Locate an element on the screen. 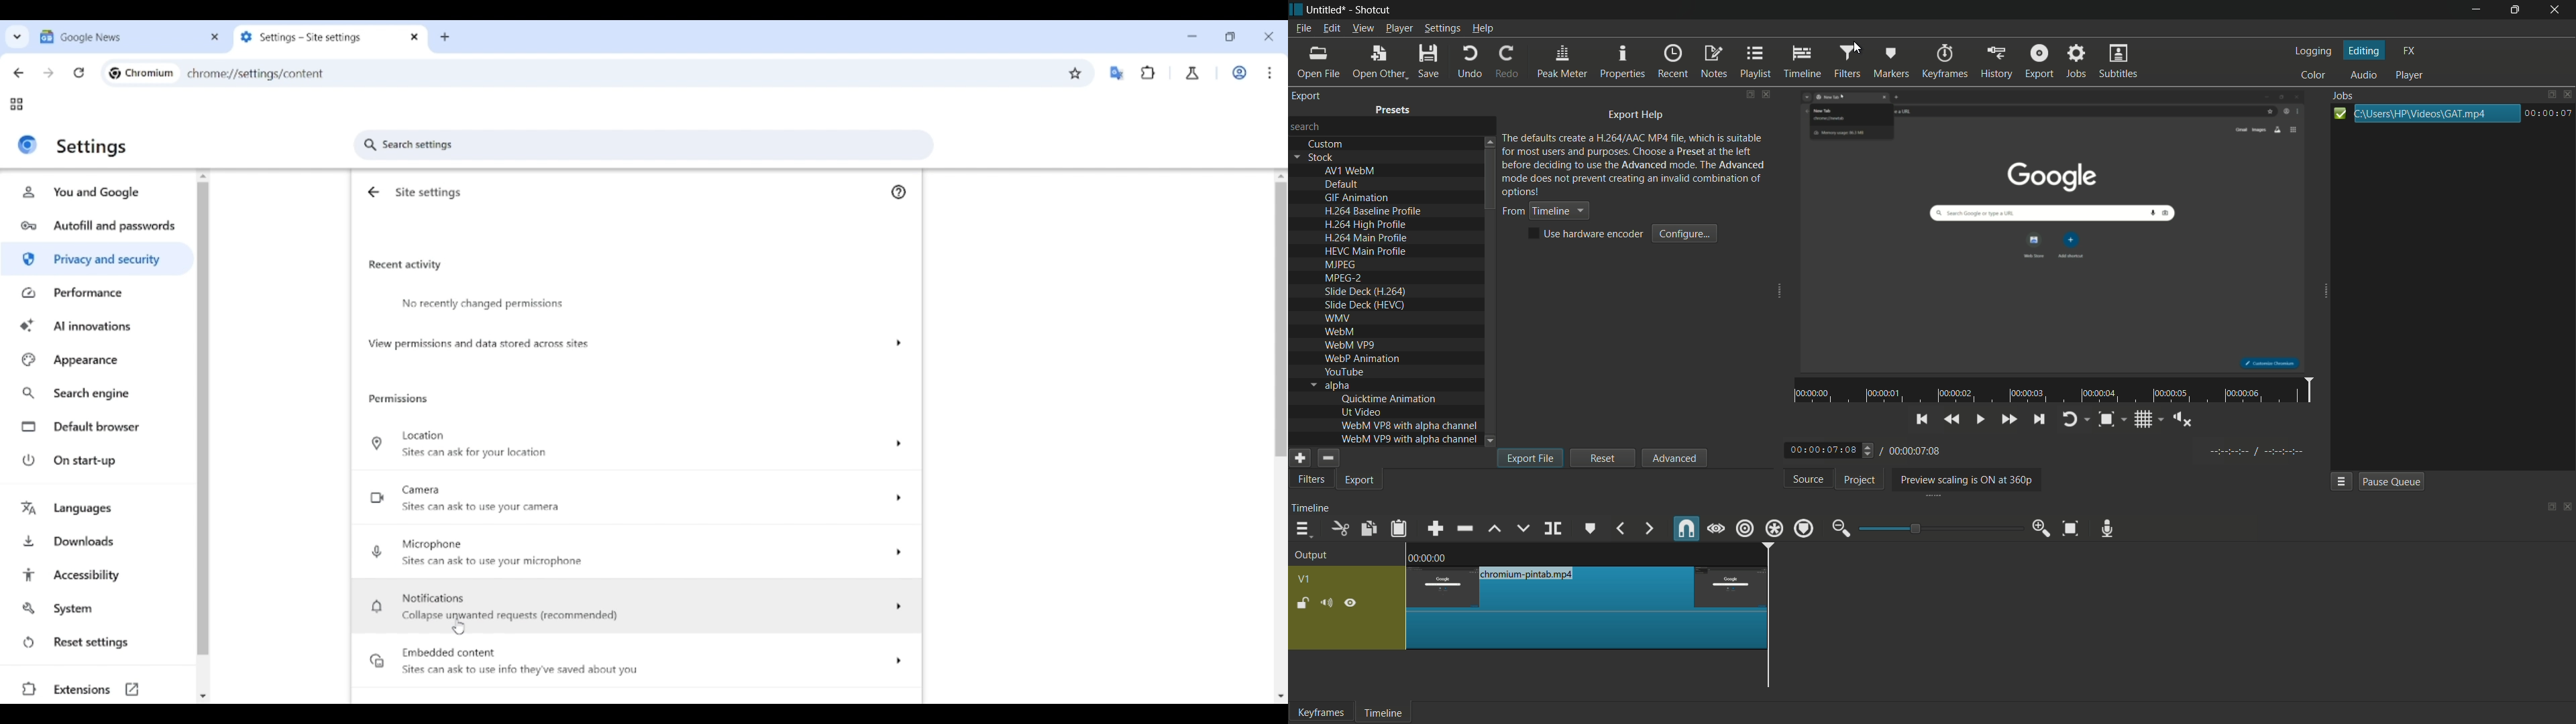 Image resolution: width=2576 pixels, height=728 pixels. ripple delete is located at coordinates (1466, 528).